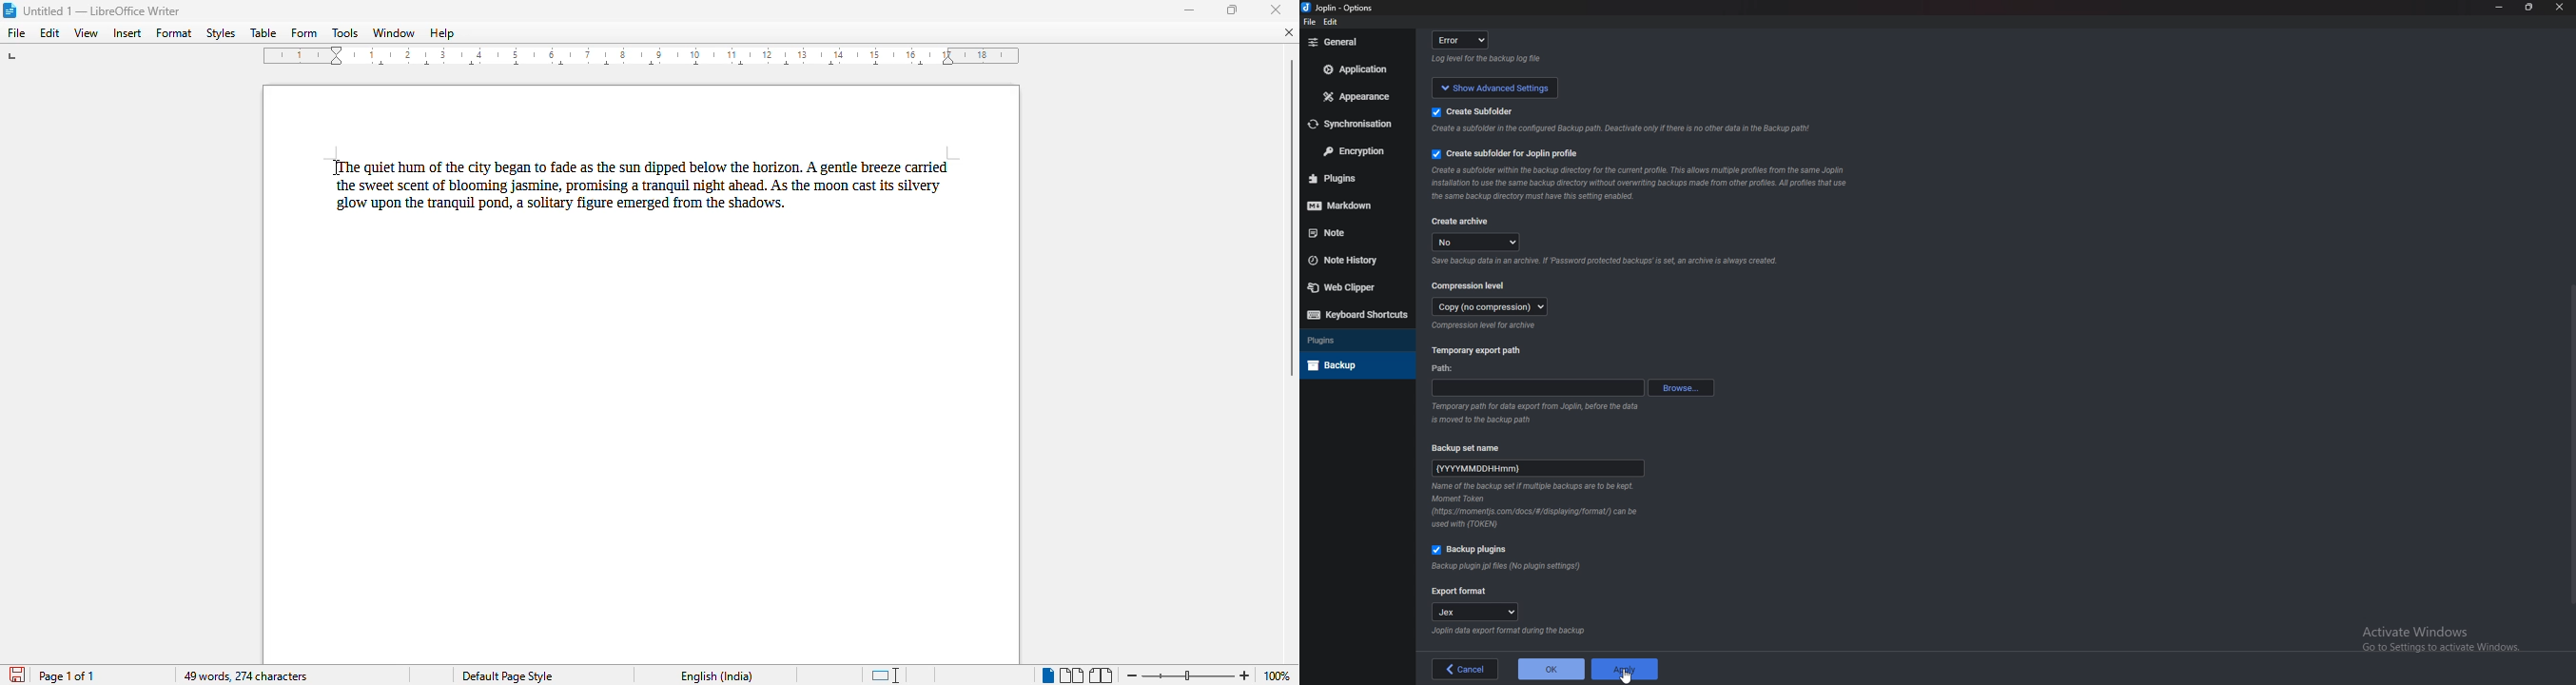 Image resolution: width=2576 pixels, height=700 pixels. I want to click on show advanced settings, so click(1492, 86).